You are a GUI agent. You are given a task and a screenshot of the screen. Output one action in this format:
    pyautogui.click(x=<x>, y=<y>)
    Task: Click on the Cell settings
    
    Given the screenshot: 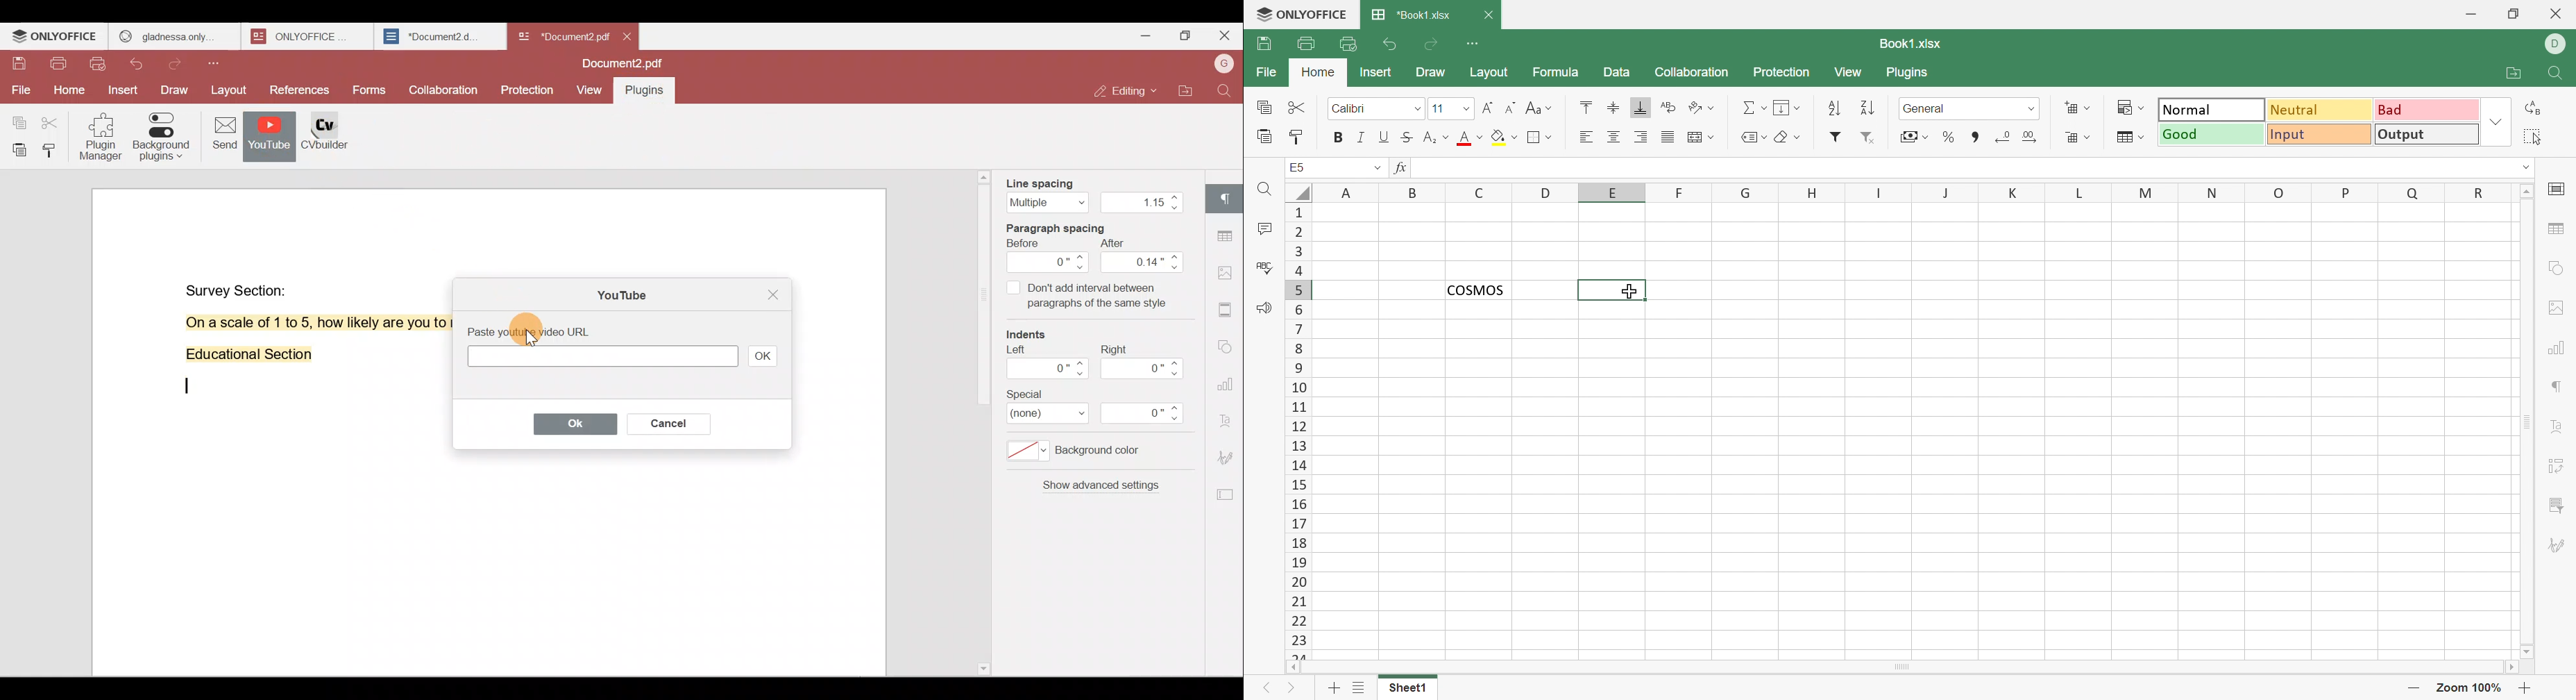 What is the action you would take?
    pyautogui.click(x=2556, y=190)
    